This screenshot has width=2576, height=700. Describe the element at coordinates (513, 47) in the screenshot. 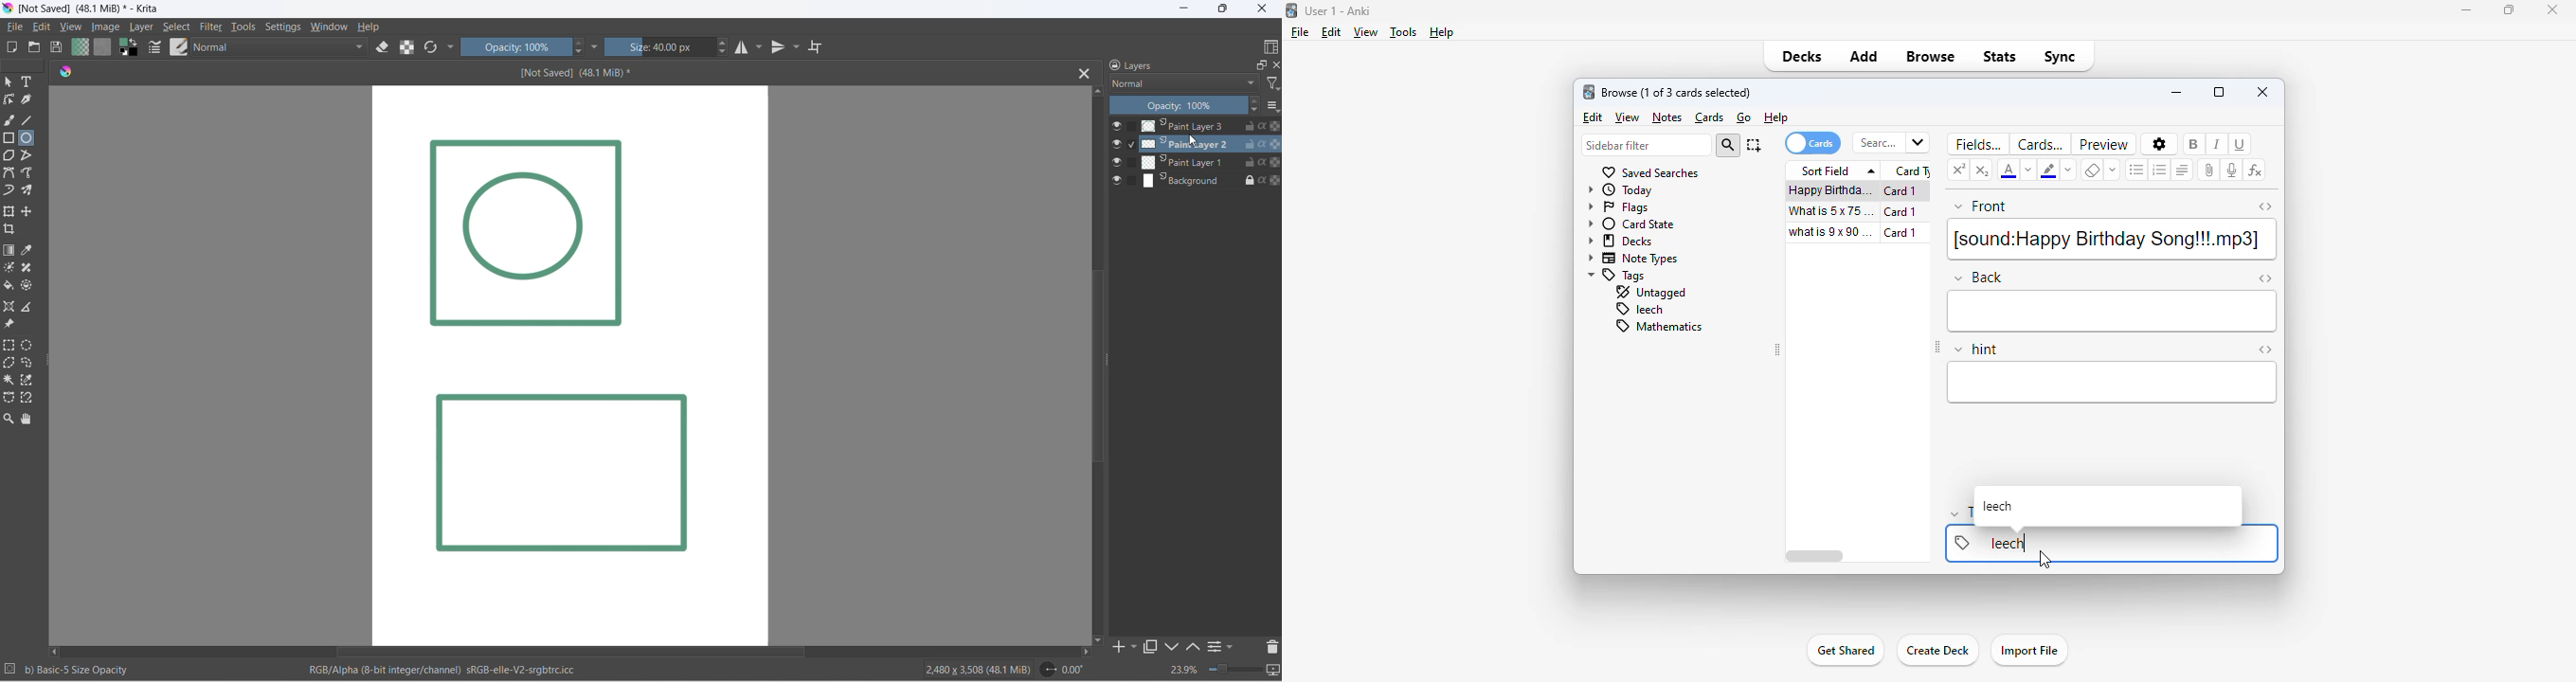

I see `opacity` at that location.